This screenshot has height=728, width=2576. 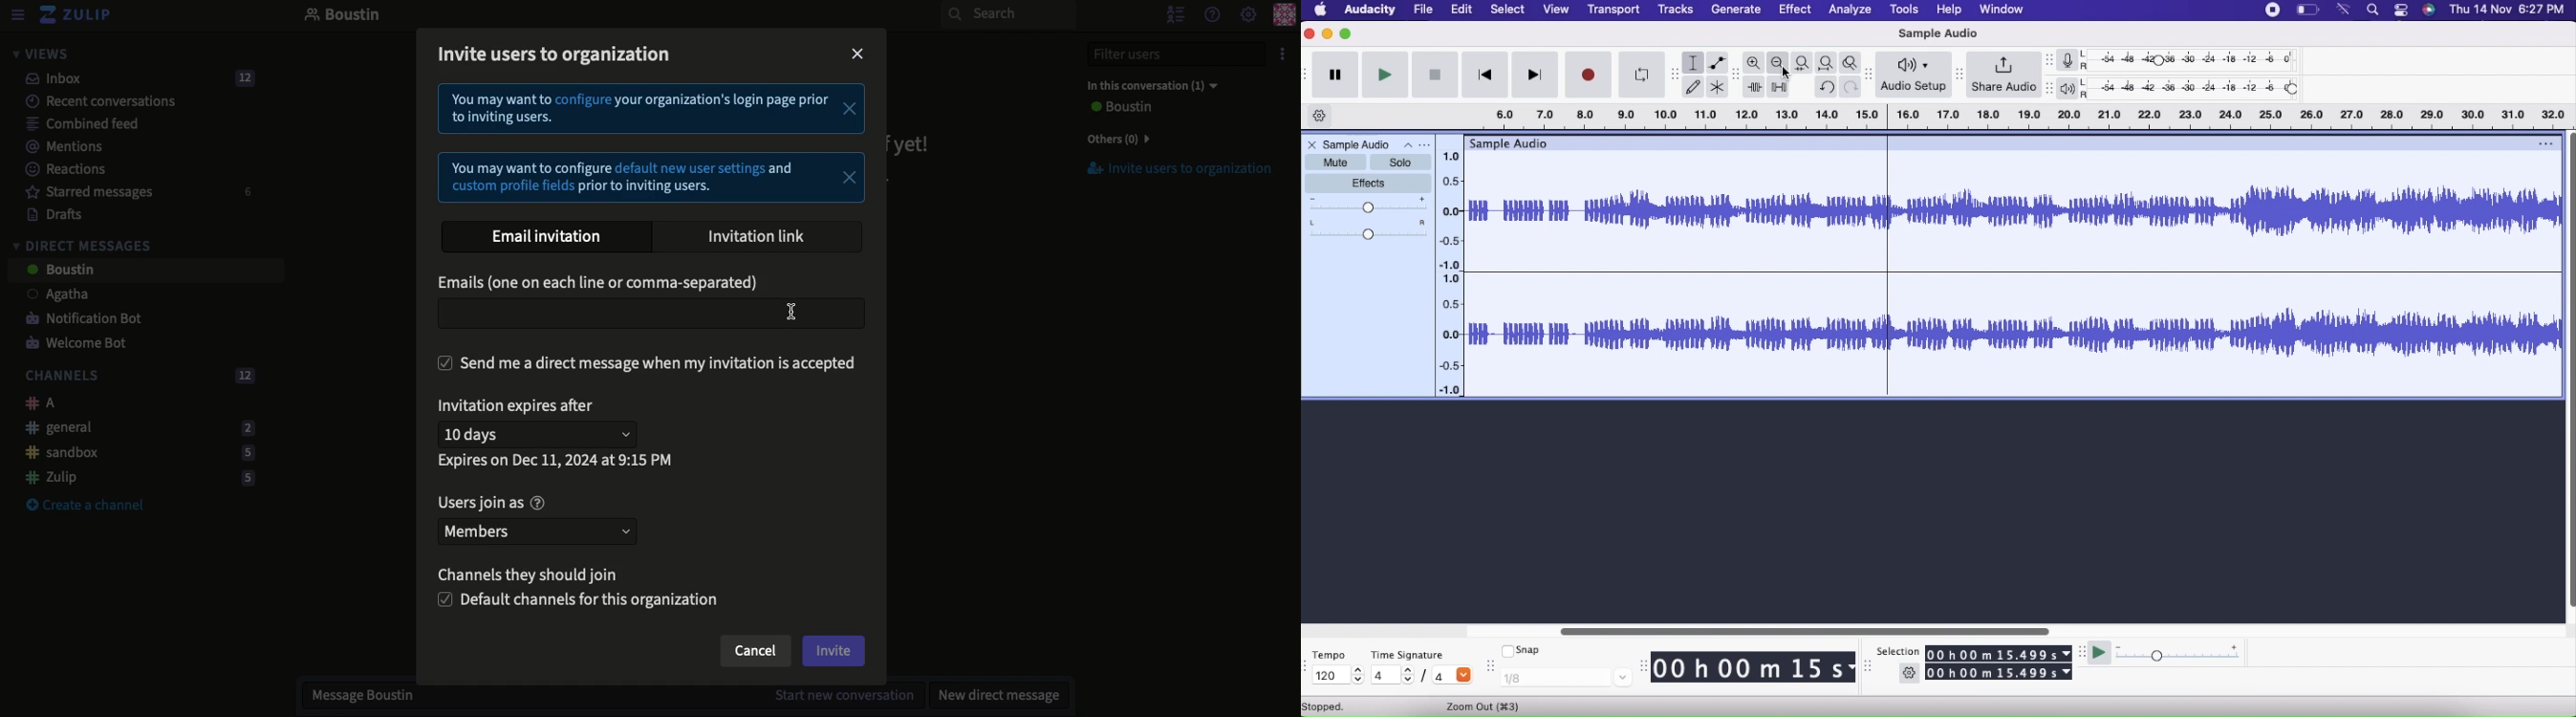 What do you see at coordinates (1936, 34) in the screenshot?
I see `Sample Audio` at bounding box center [1936, 34].